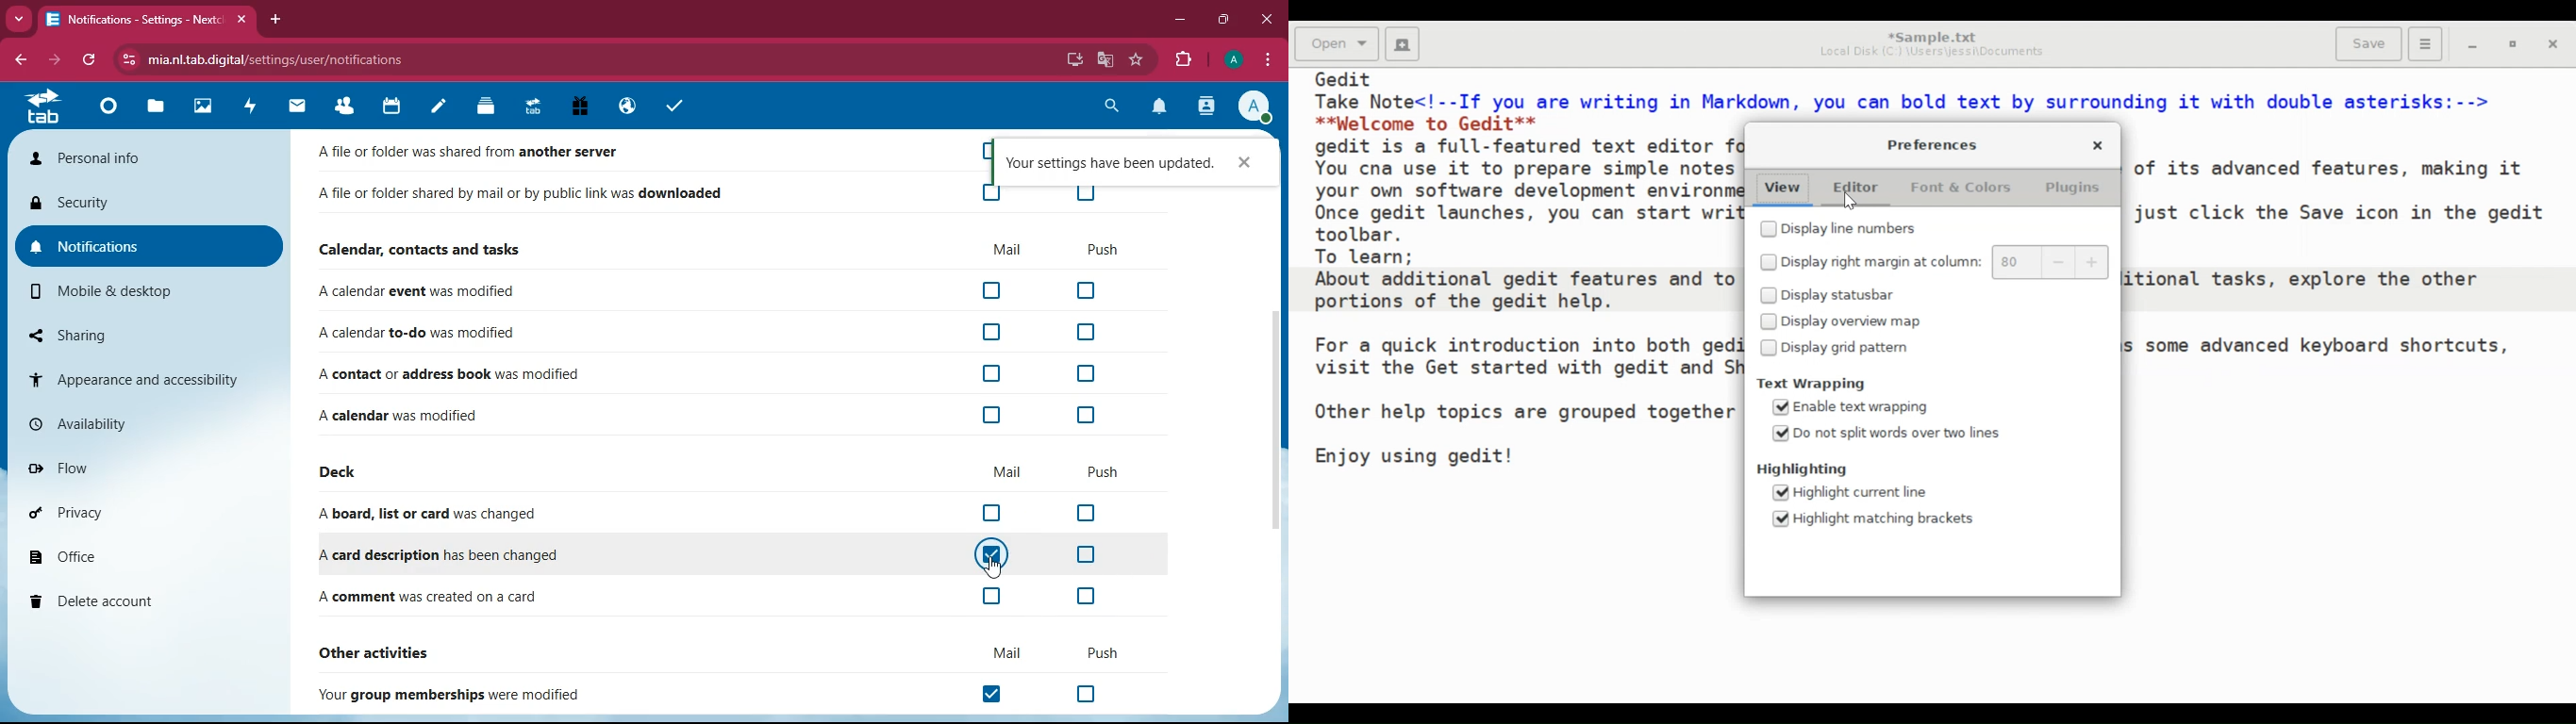  Describe the element at coordinates (1088, 195) in the screenshot. I see `off` at that location.